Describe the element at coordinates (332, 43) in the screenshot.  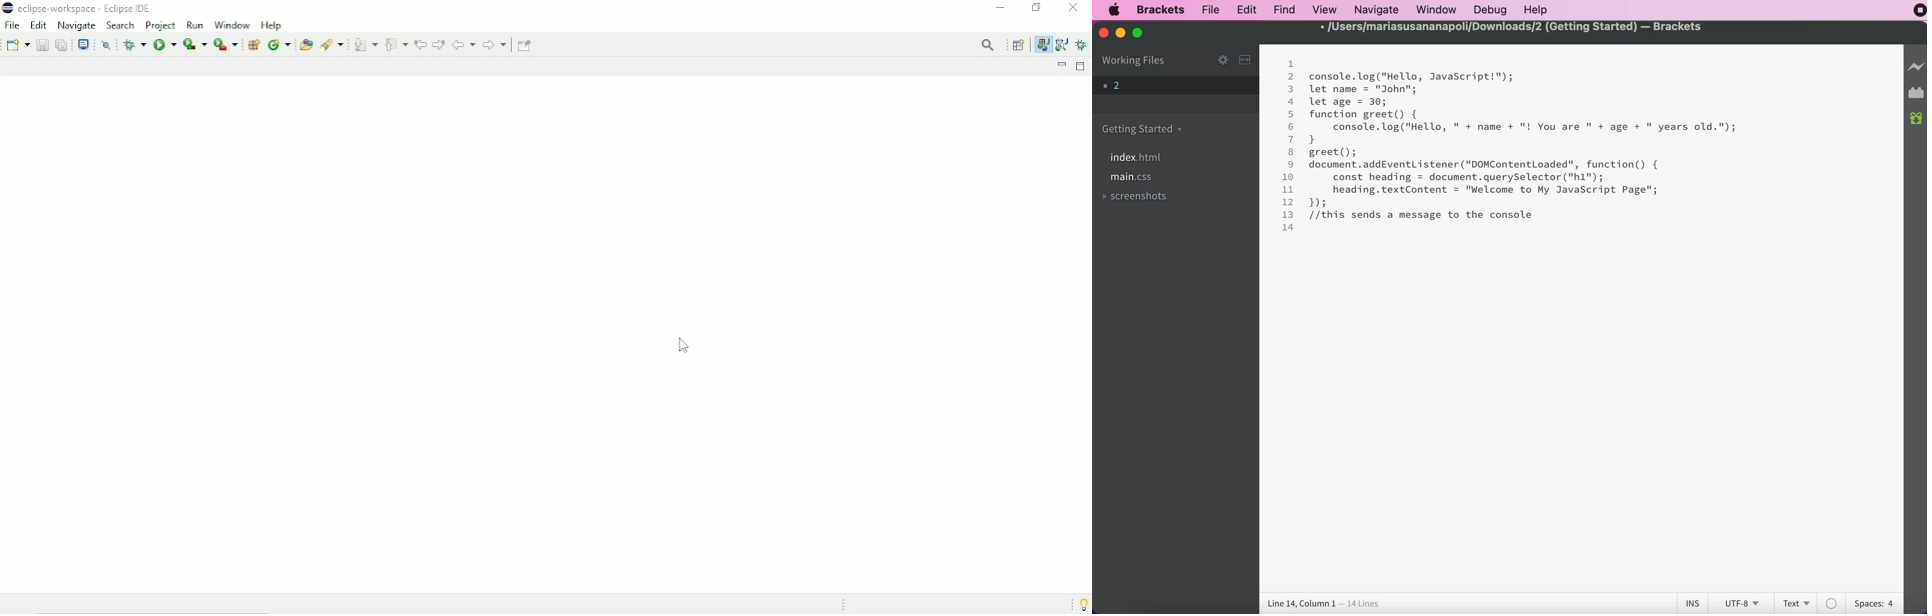
I see `Search` at that location.